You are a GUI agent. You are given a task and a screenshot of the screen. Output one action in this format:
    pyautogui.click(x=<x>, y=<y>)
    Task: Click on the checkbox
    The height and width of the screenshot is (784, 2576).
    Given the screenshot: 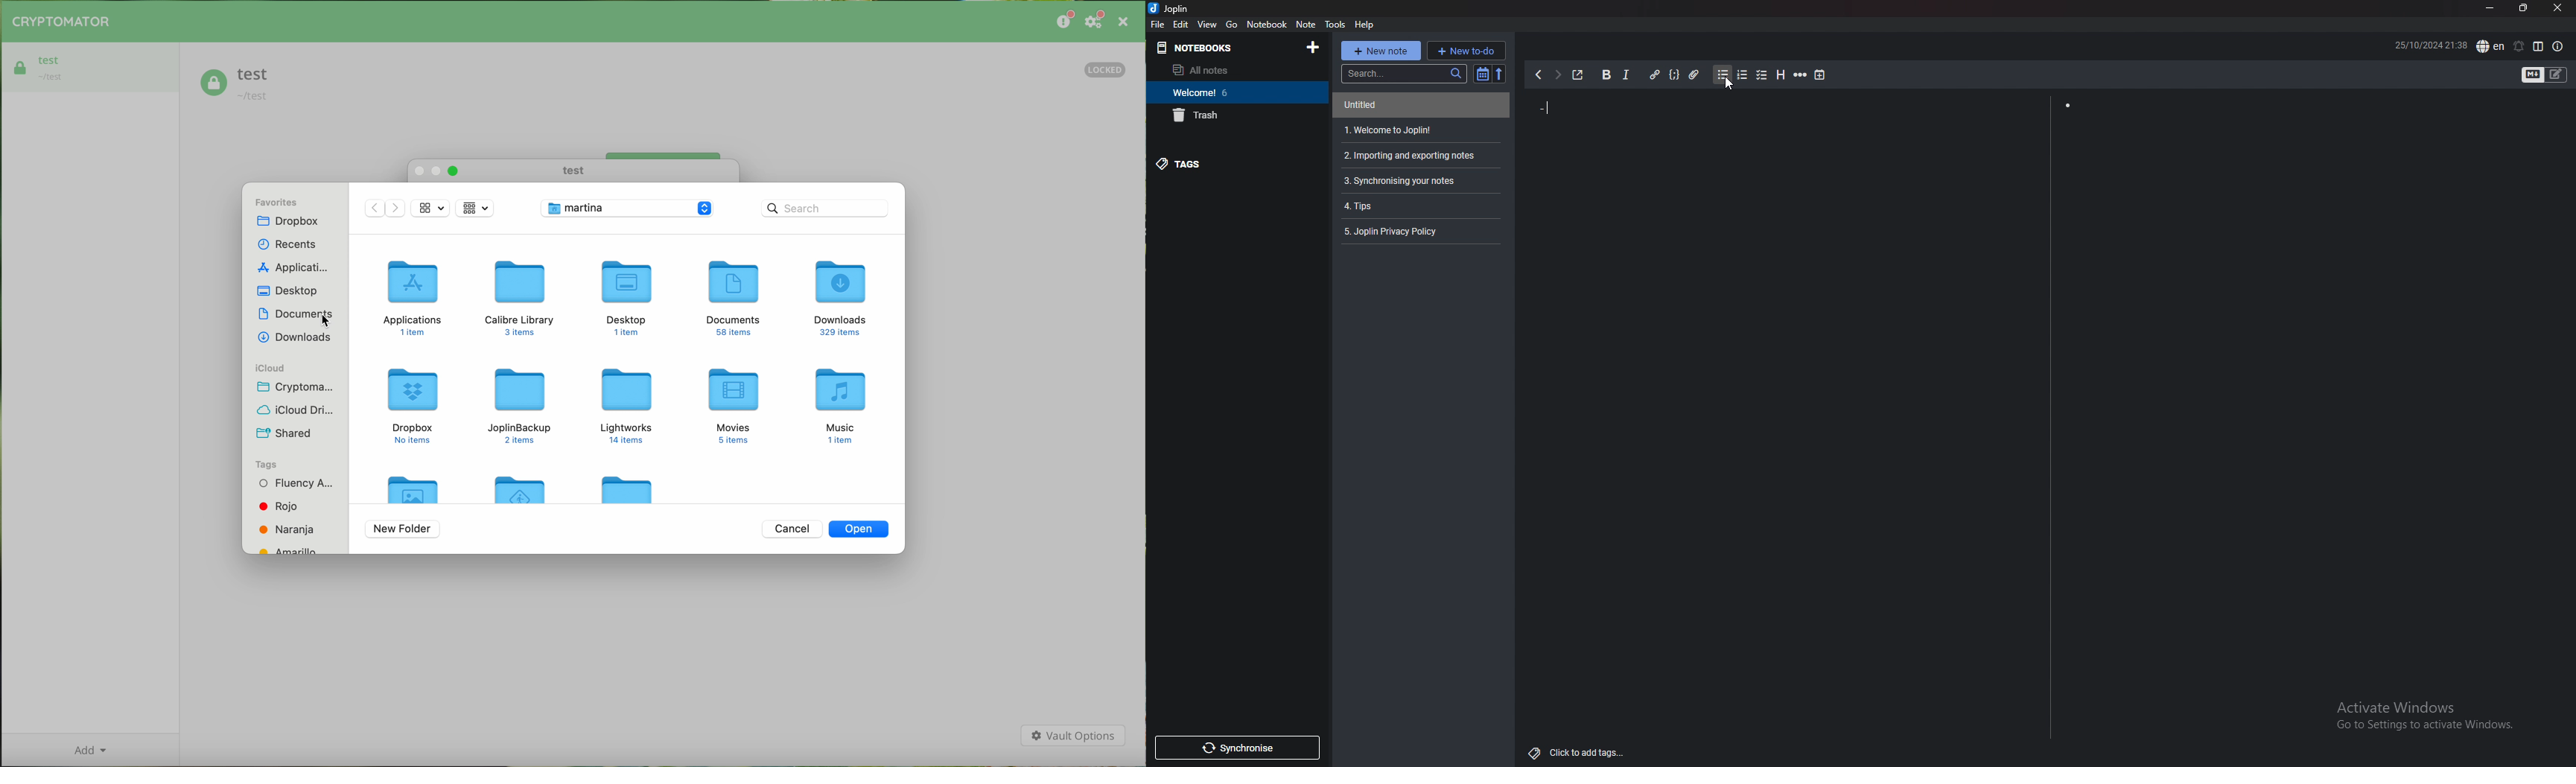 What is the action you would take?
    pyautogui.click(x=1758, y=75)
    